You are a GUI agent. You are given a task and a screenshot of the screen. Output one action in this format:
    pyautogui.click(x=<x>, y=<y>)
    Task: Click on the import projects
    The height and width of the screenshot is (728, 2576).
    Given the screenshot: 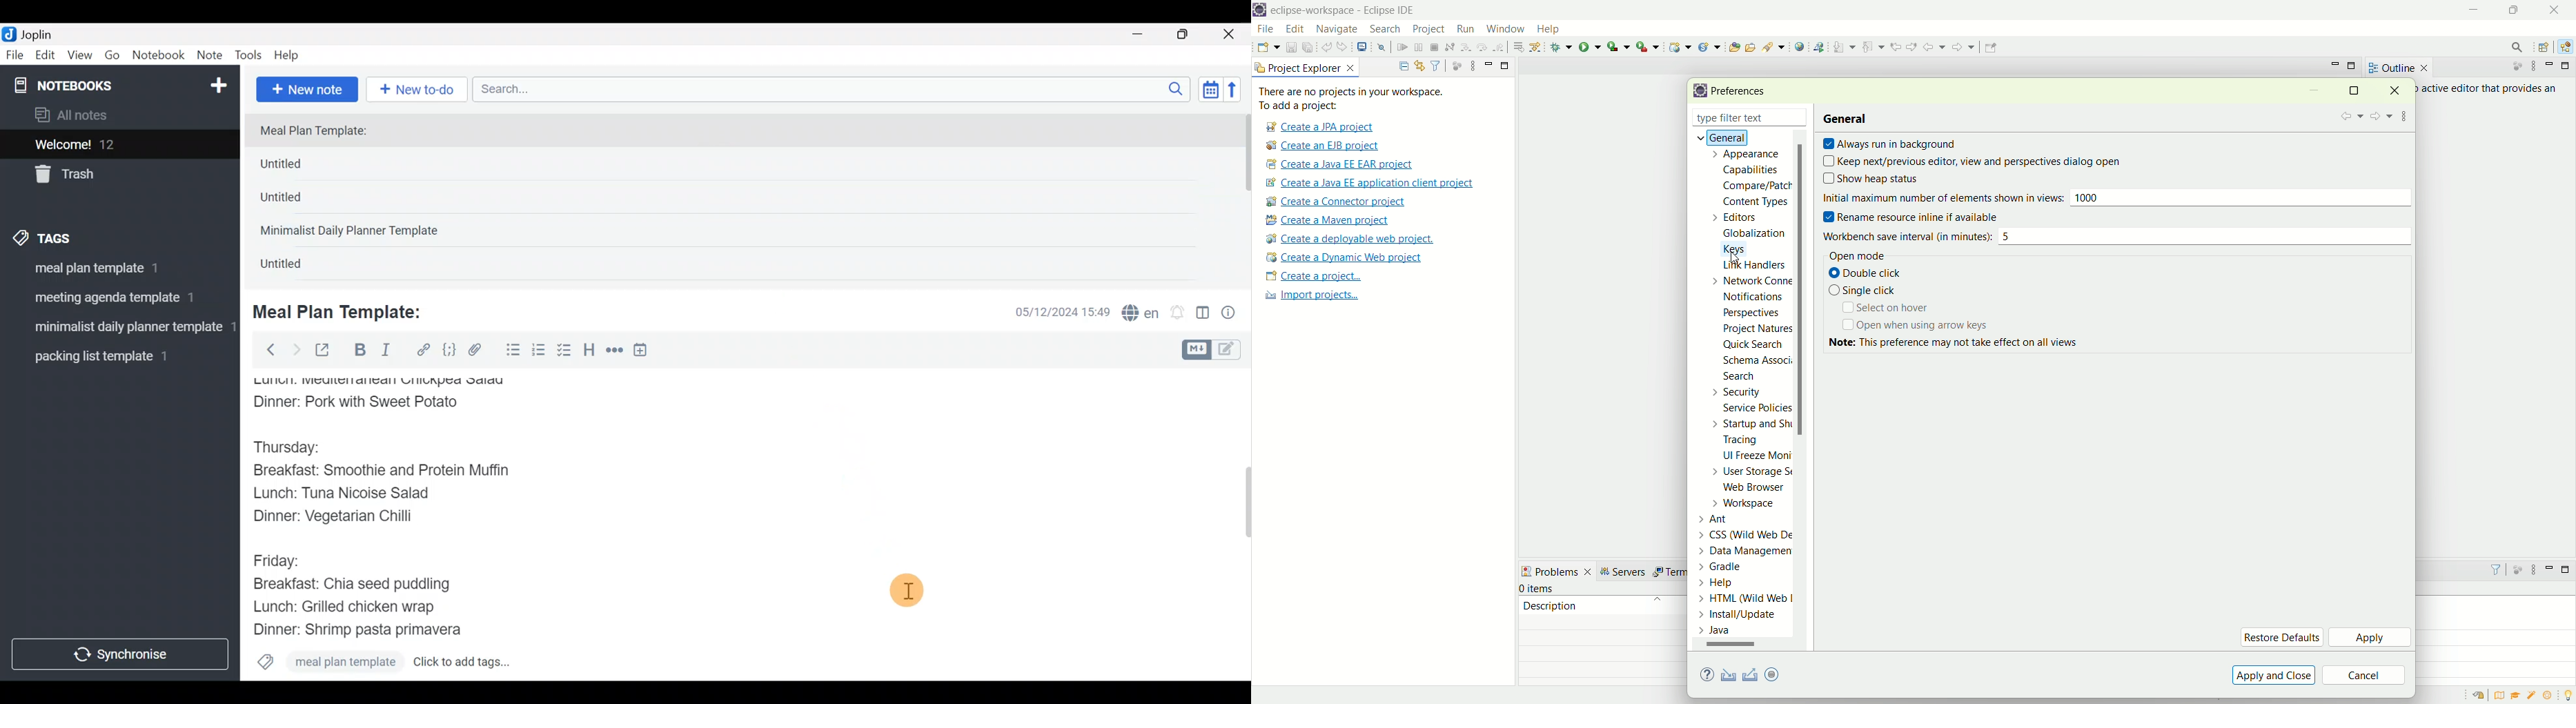 What is the action you would take?
    pyautogui.click(x=1310, y=295)
    